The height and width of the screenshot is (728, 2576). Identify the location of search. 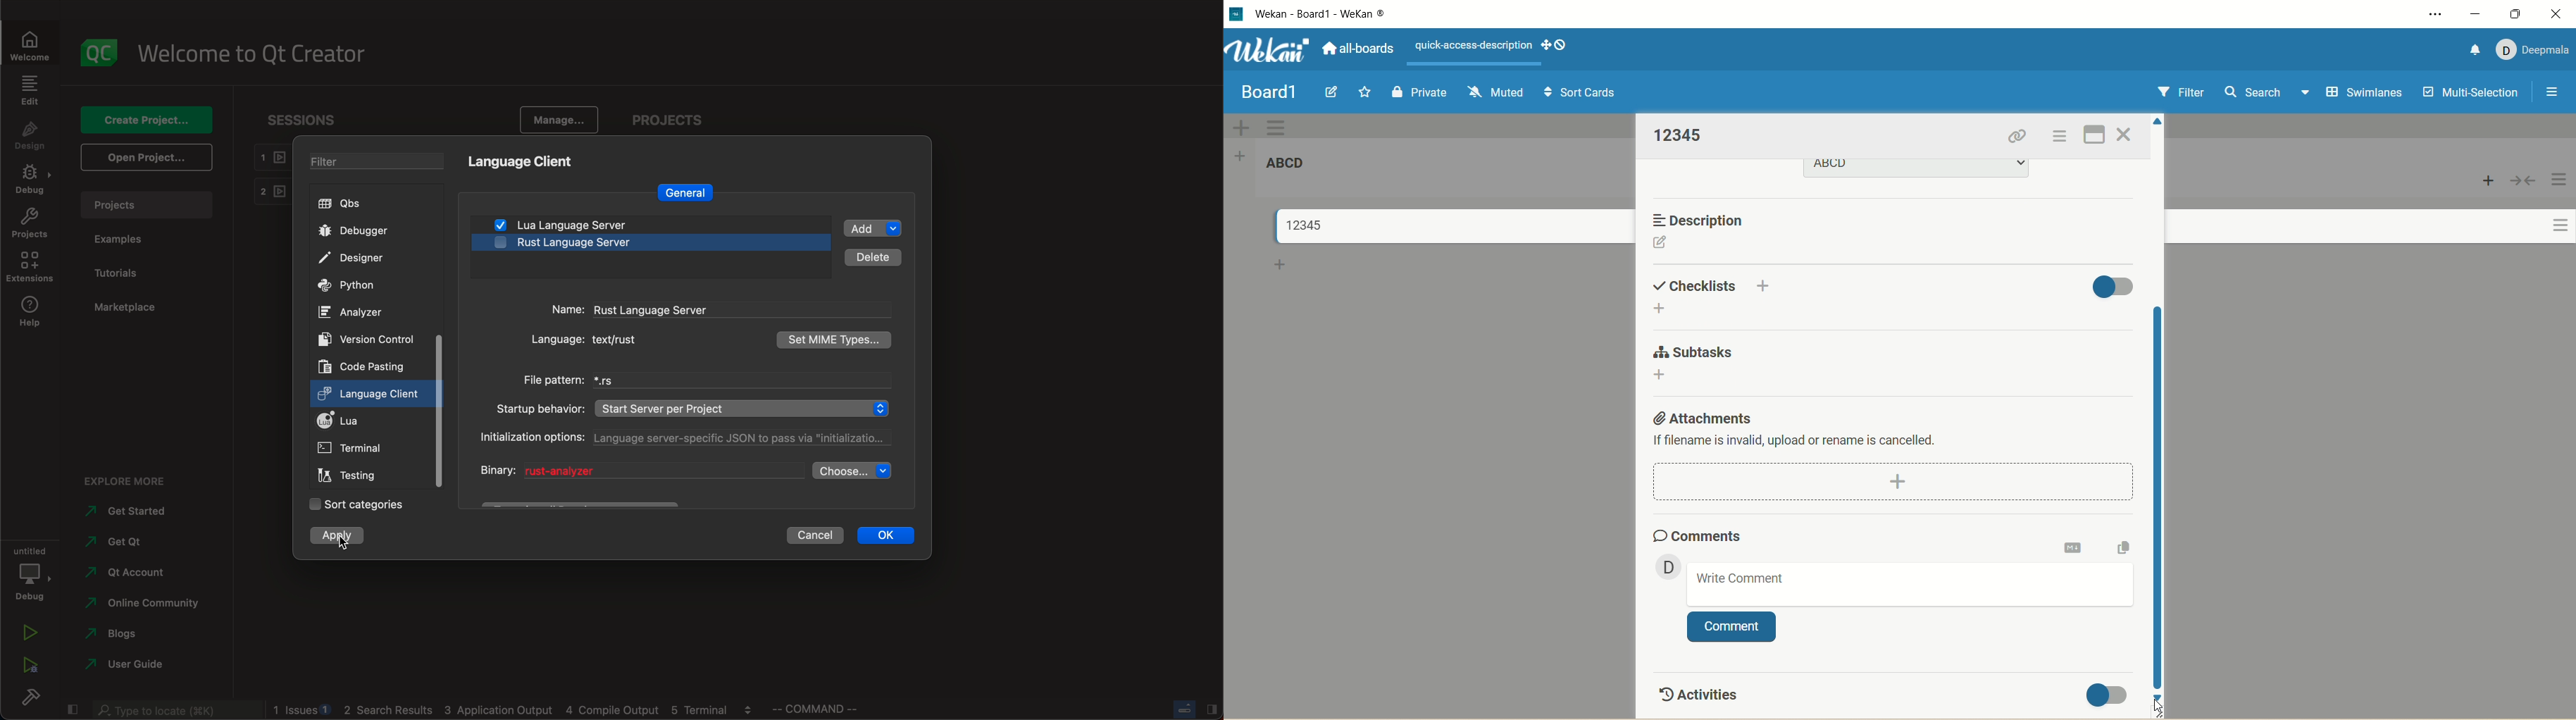
(2267, 94).